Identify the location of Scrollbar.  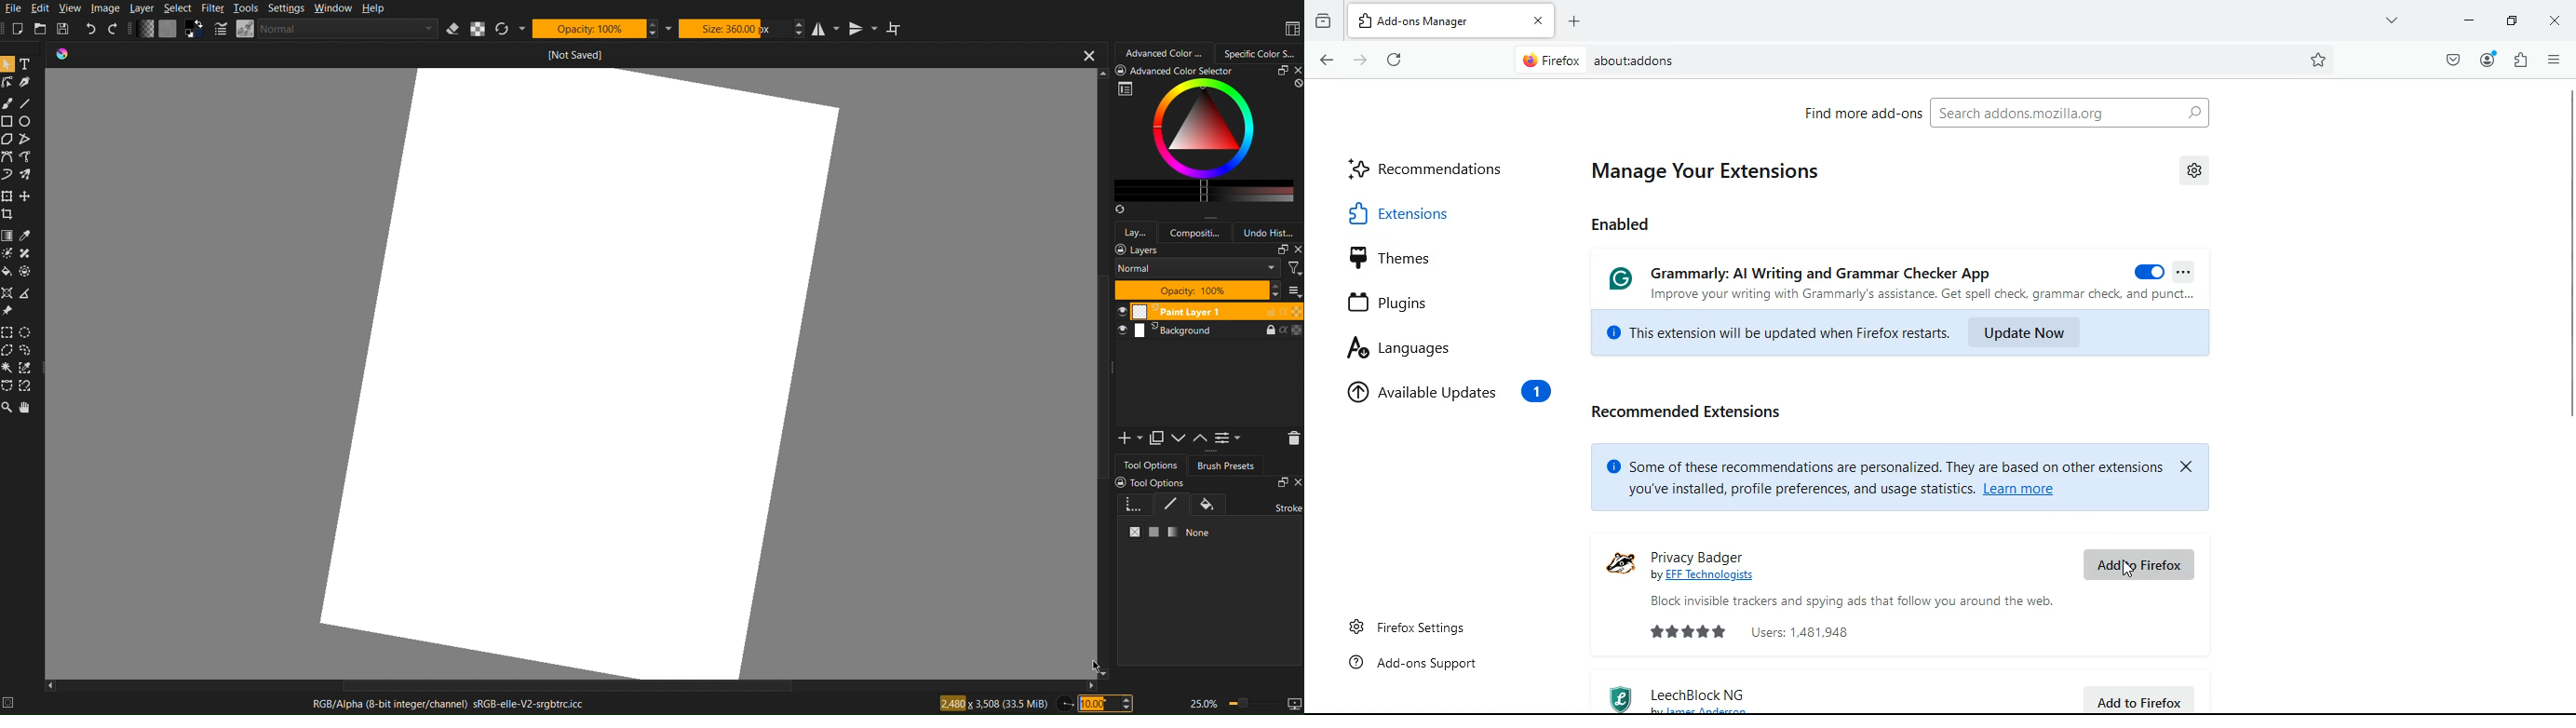
(1103, 375).